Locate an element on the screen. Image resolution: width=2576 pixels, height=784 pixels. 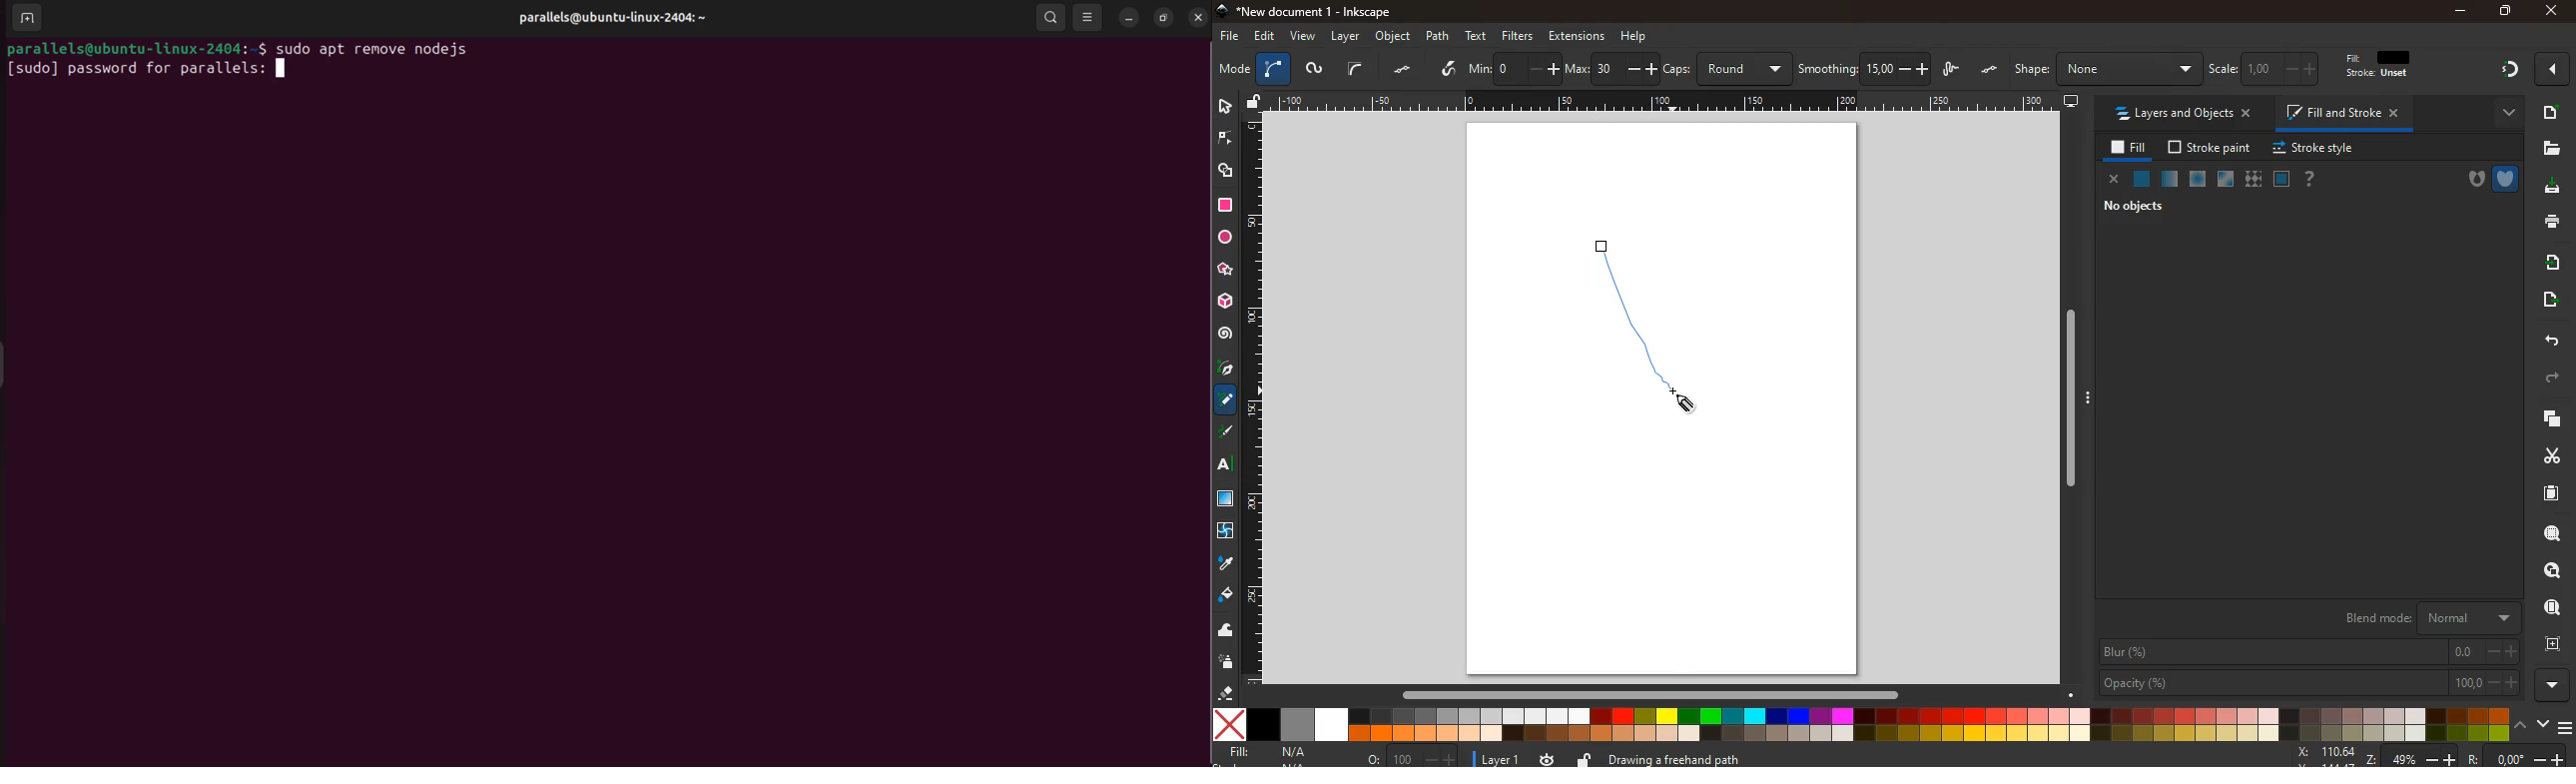
find is located at coordinates (2552, 533).